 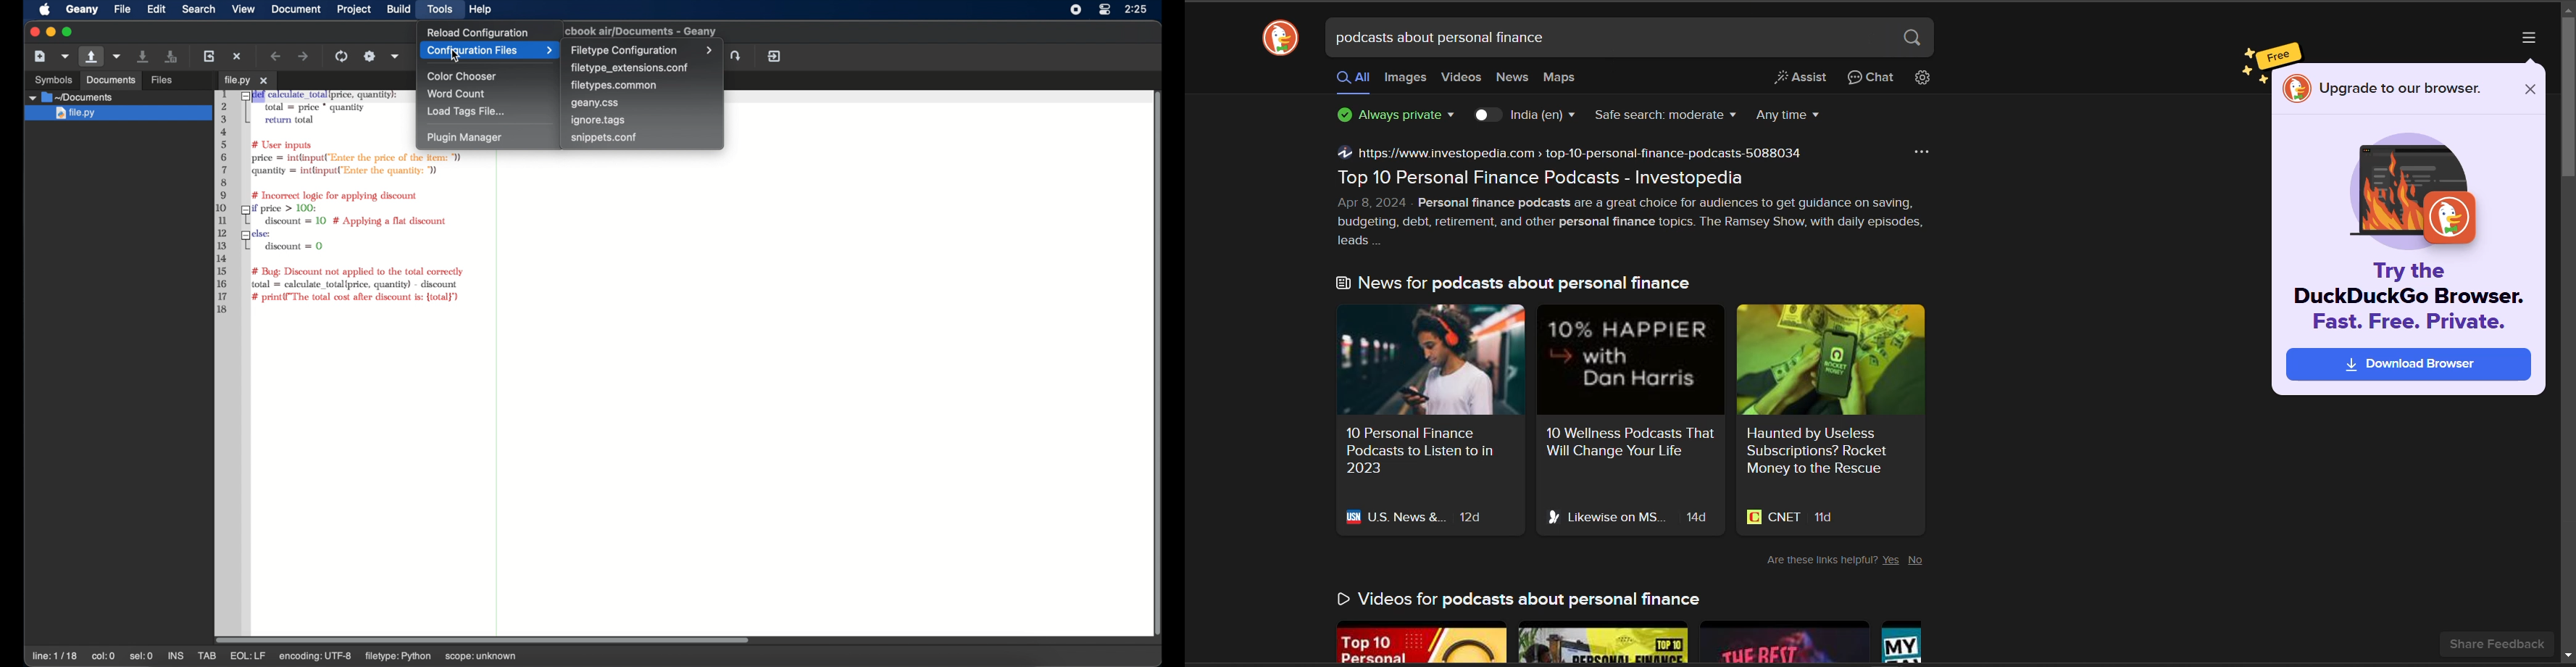 I want to click on navigate forward a location, so click(x=304, y=57).